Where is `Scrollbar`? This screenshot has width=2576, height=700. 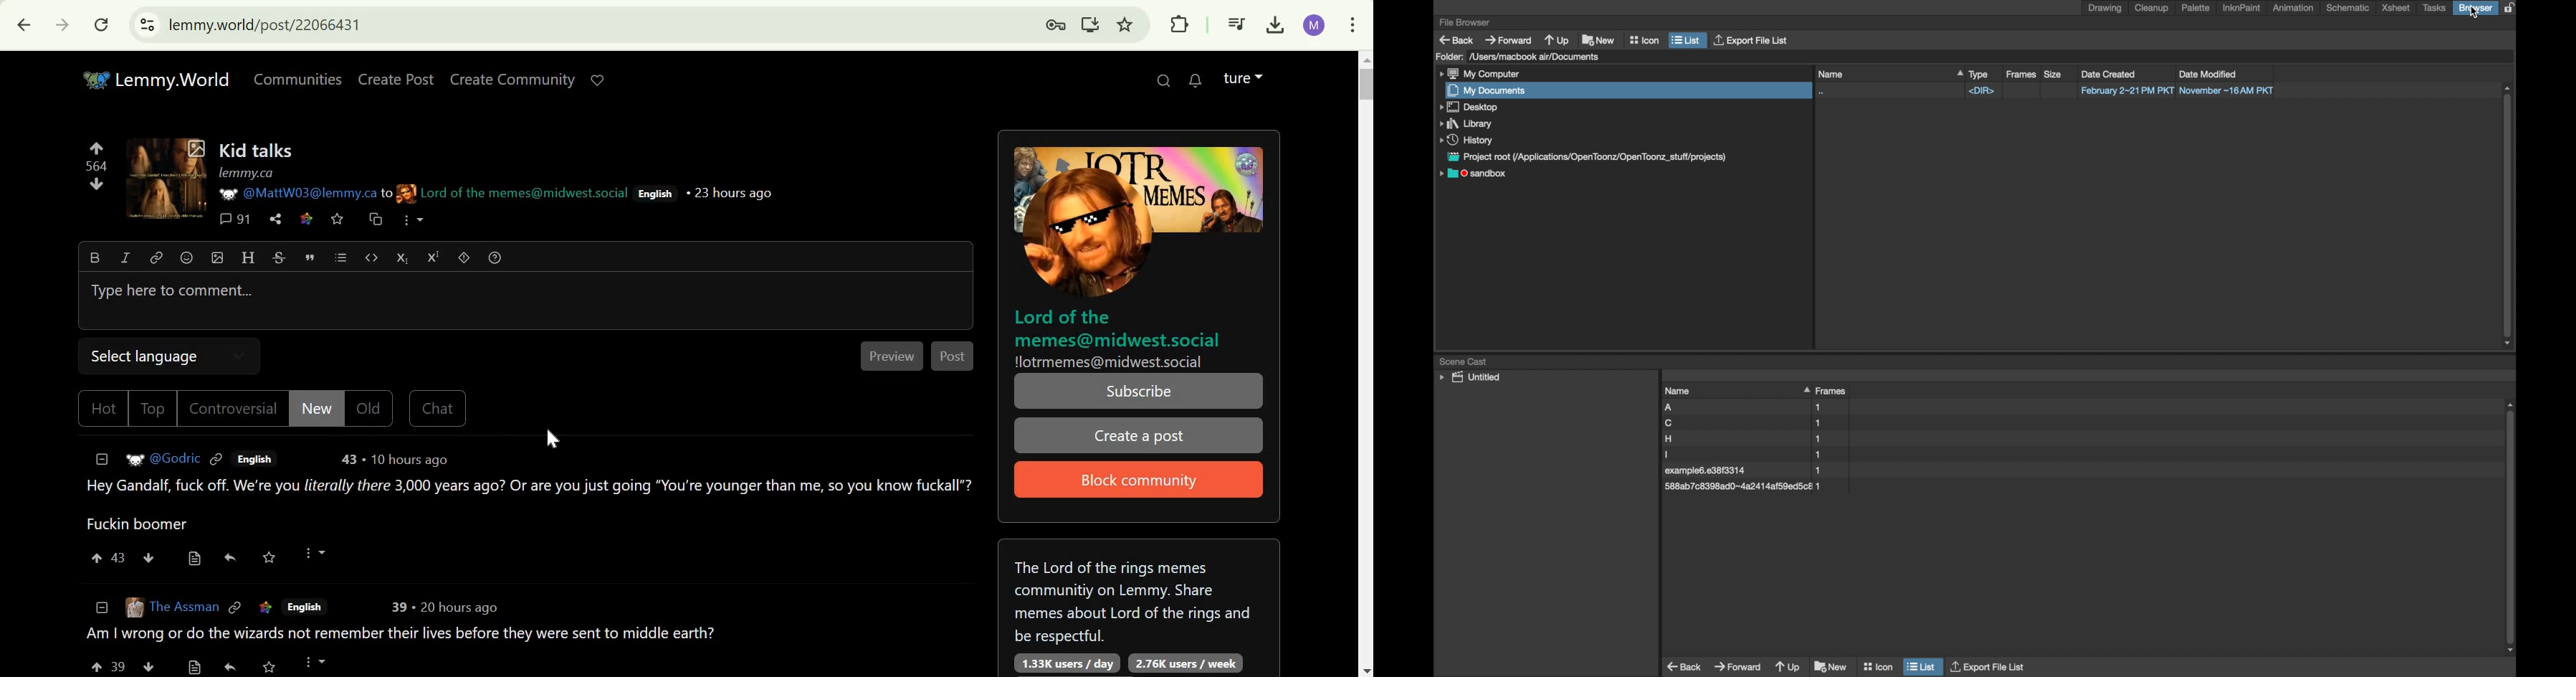
Scrollbar is located at coordinates (1365, 363).